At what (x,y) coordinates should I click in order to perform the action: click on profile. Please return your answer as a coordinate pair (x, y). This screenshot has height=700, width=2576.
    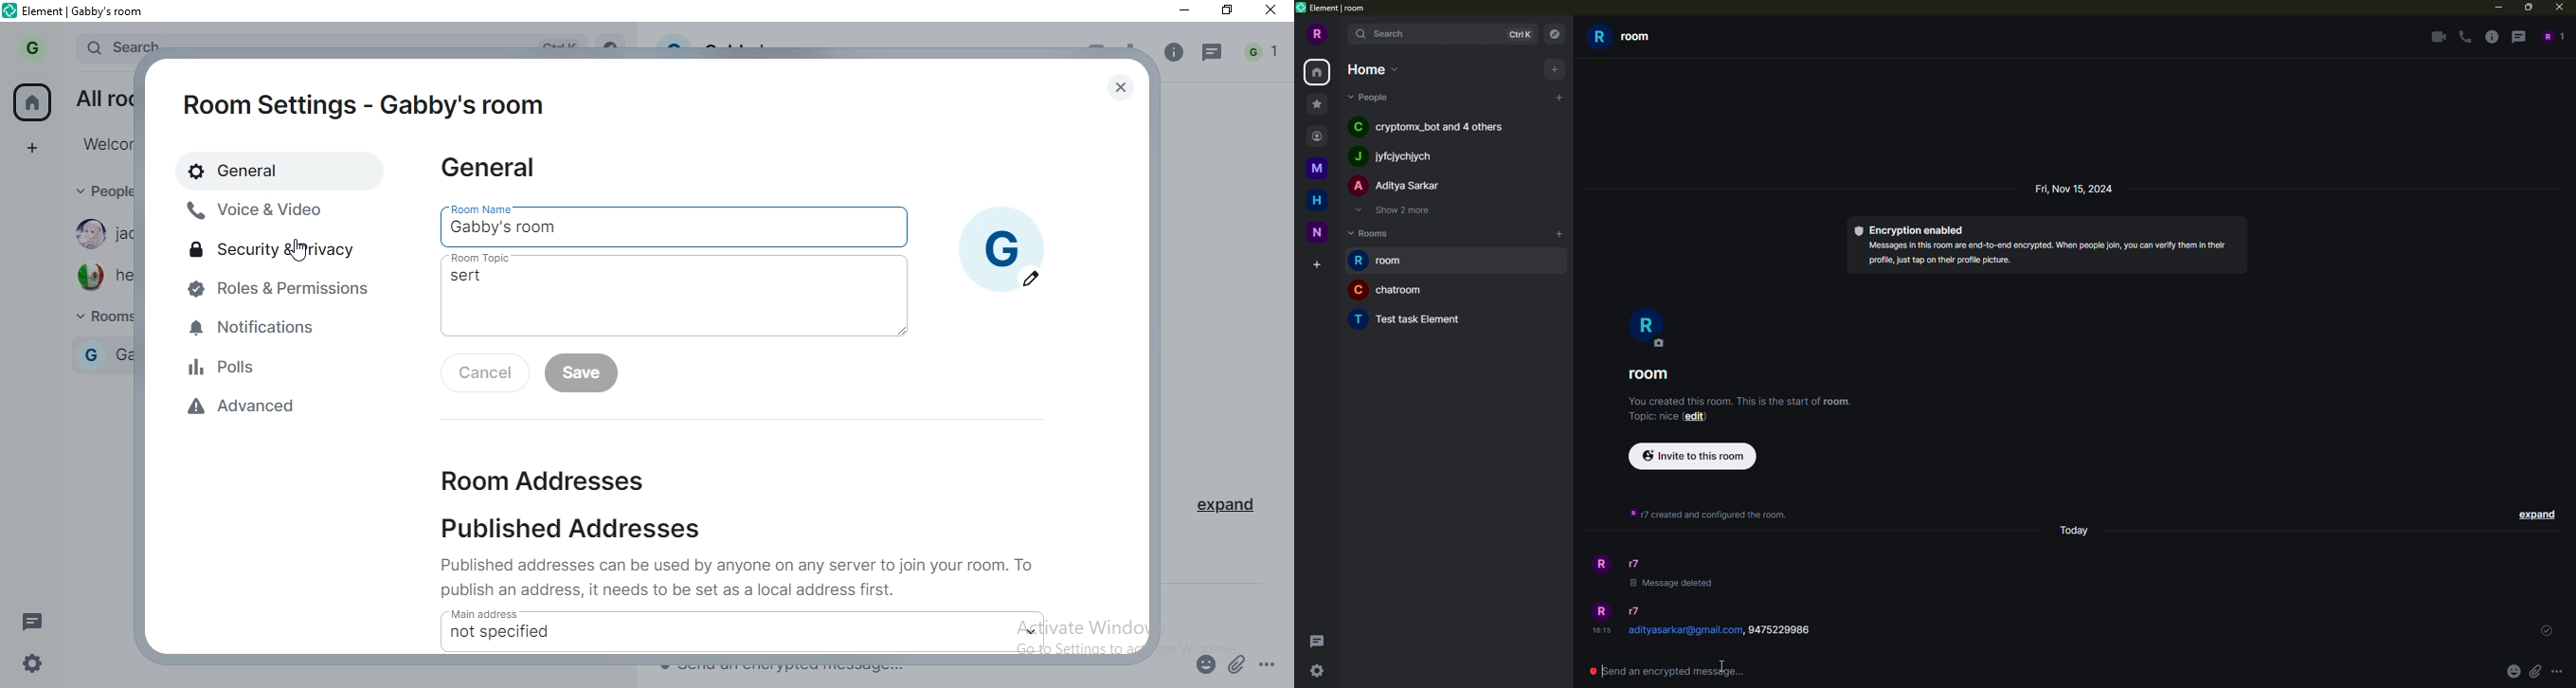
    Looking at the image, I should click on (1601, 566).